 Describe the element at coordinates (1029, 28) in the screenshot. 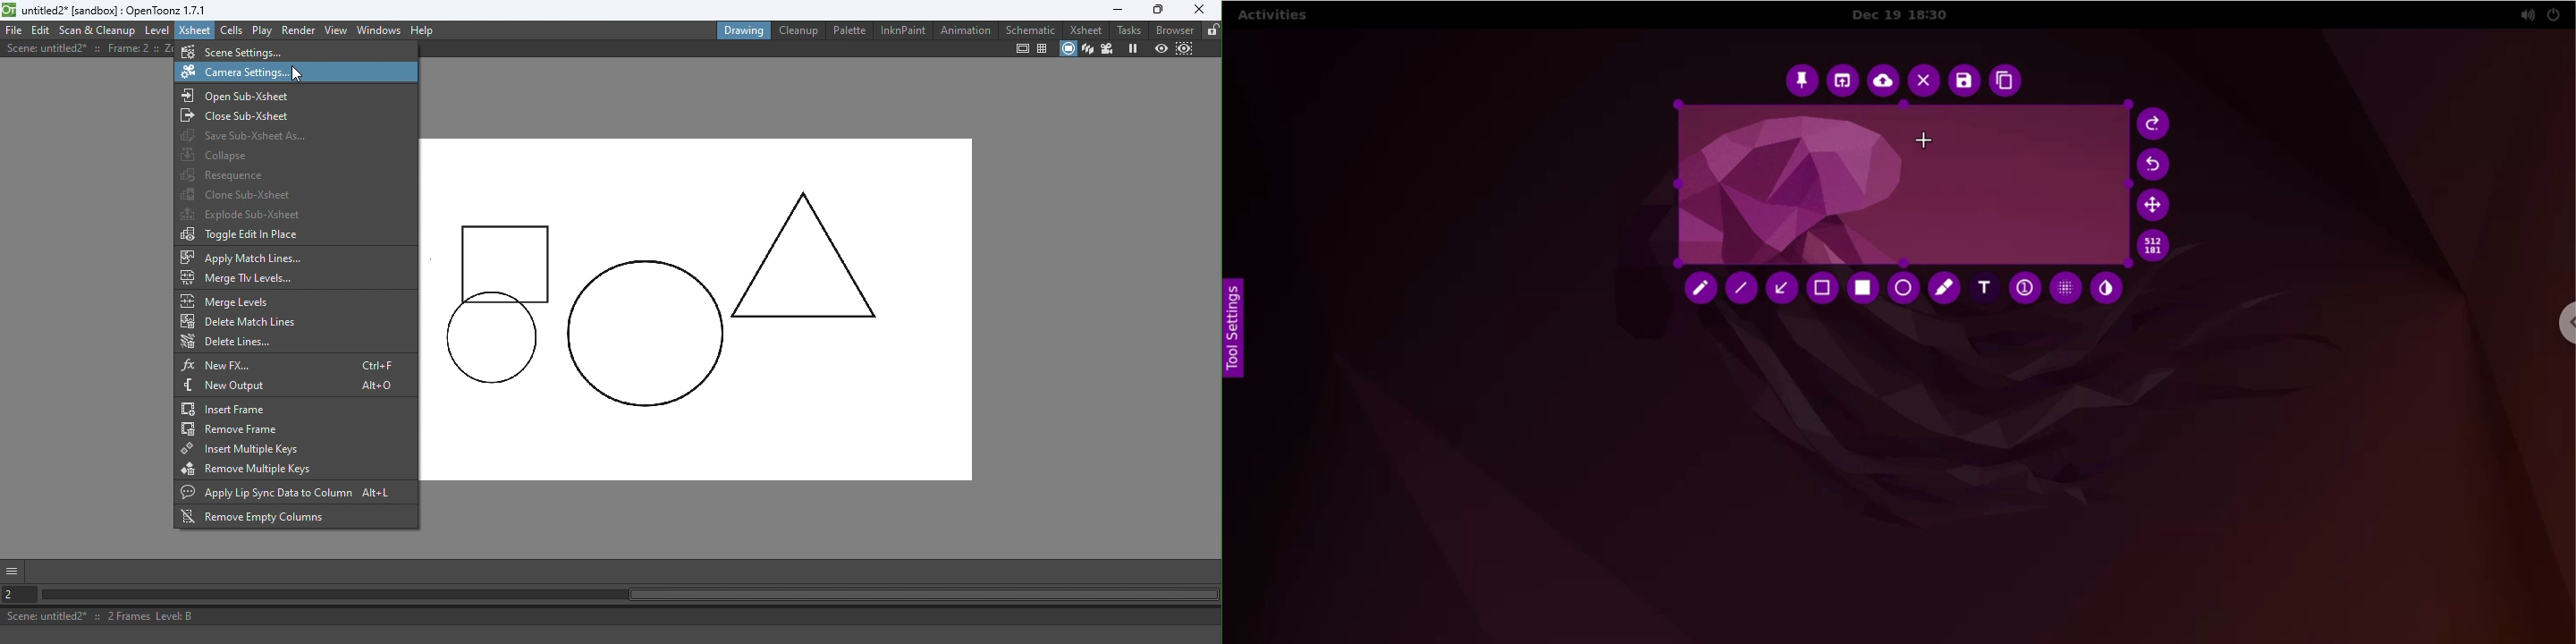

I see `Shematic` at that location.